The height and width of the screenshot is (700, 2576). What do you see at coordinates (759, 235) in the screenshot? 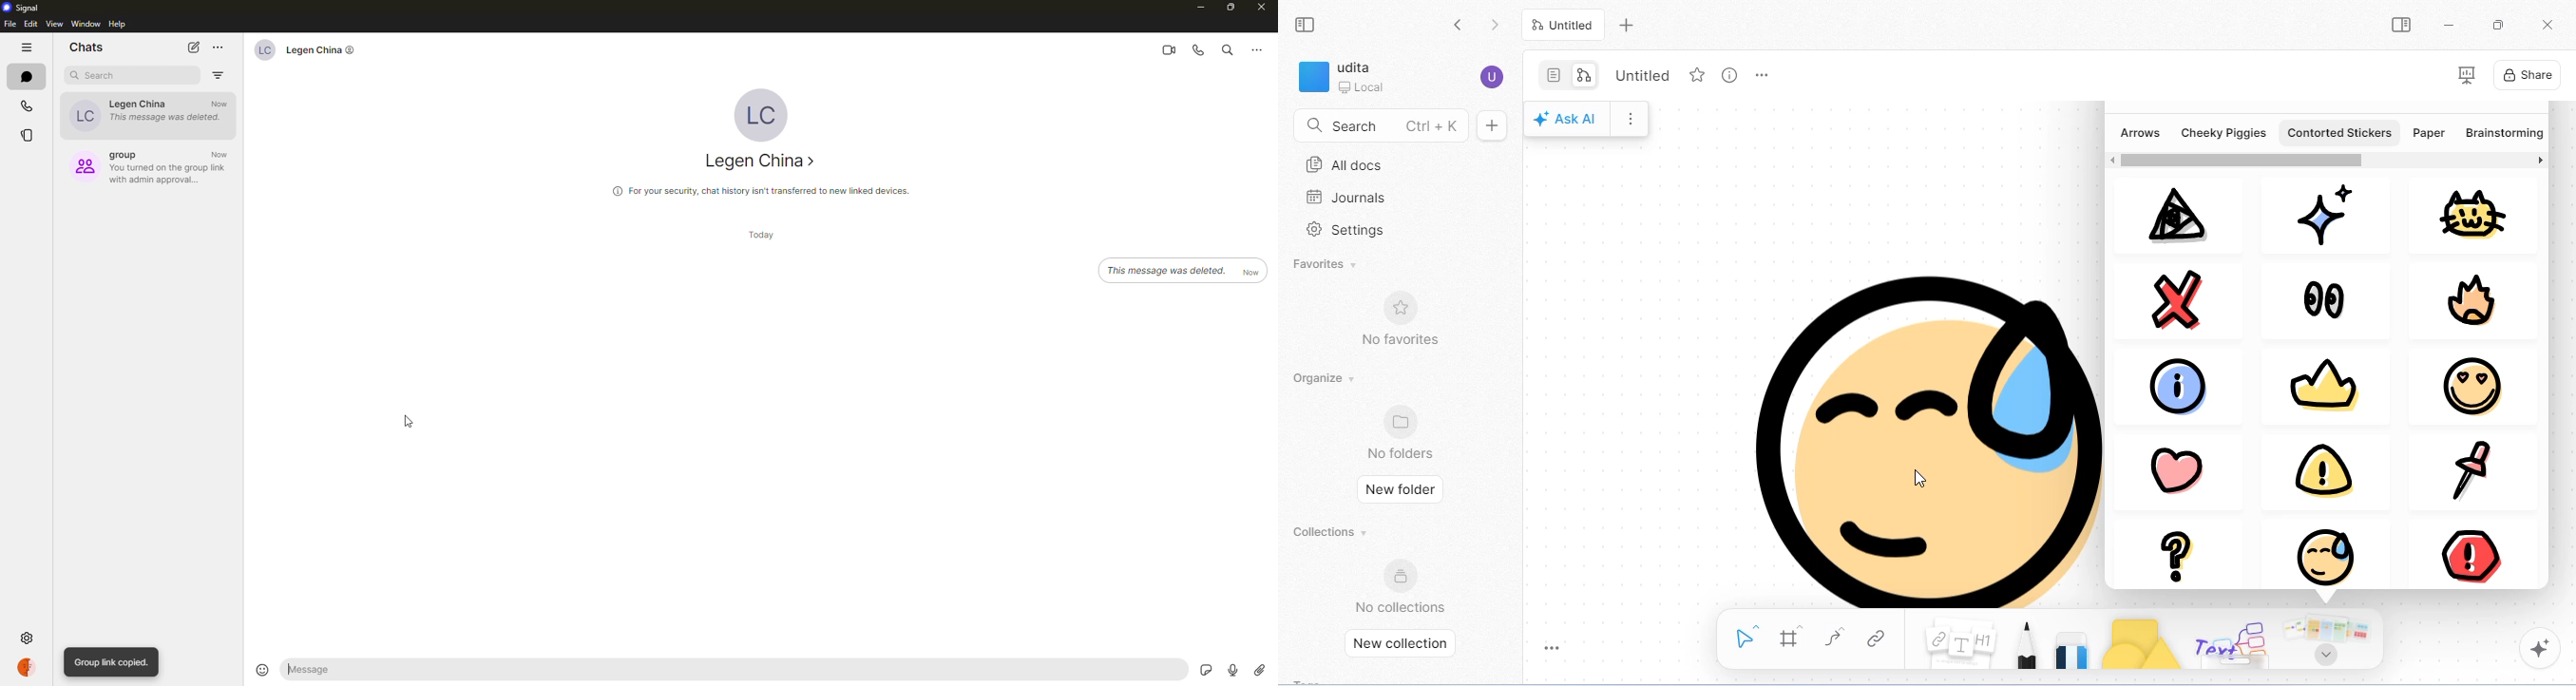
I see `day` at bounding box center [759, 235].